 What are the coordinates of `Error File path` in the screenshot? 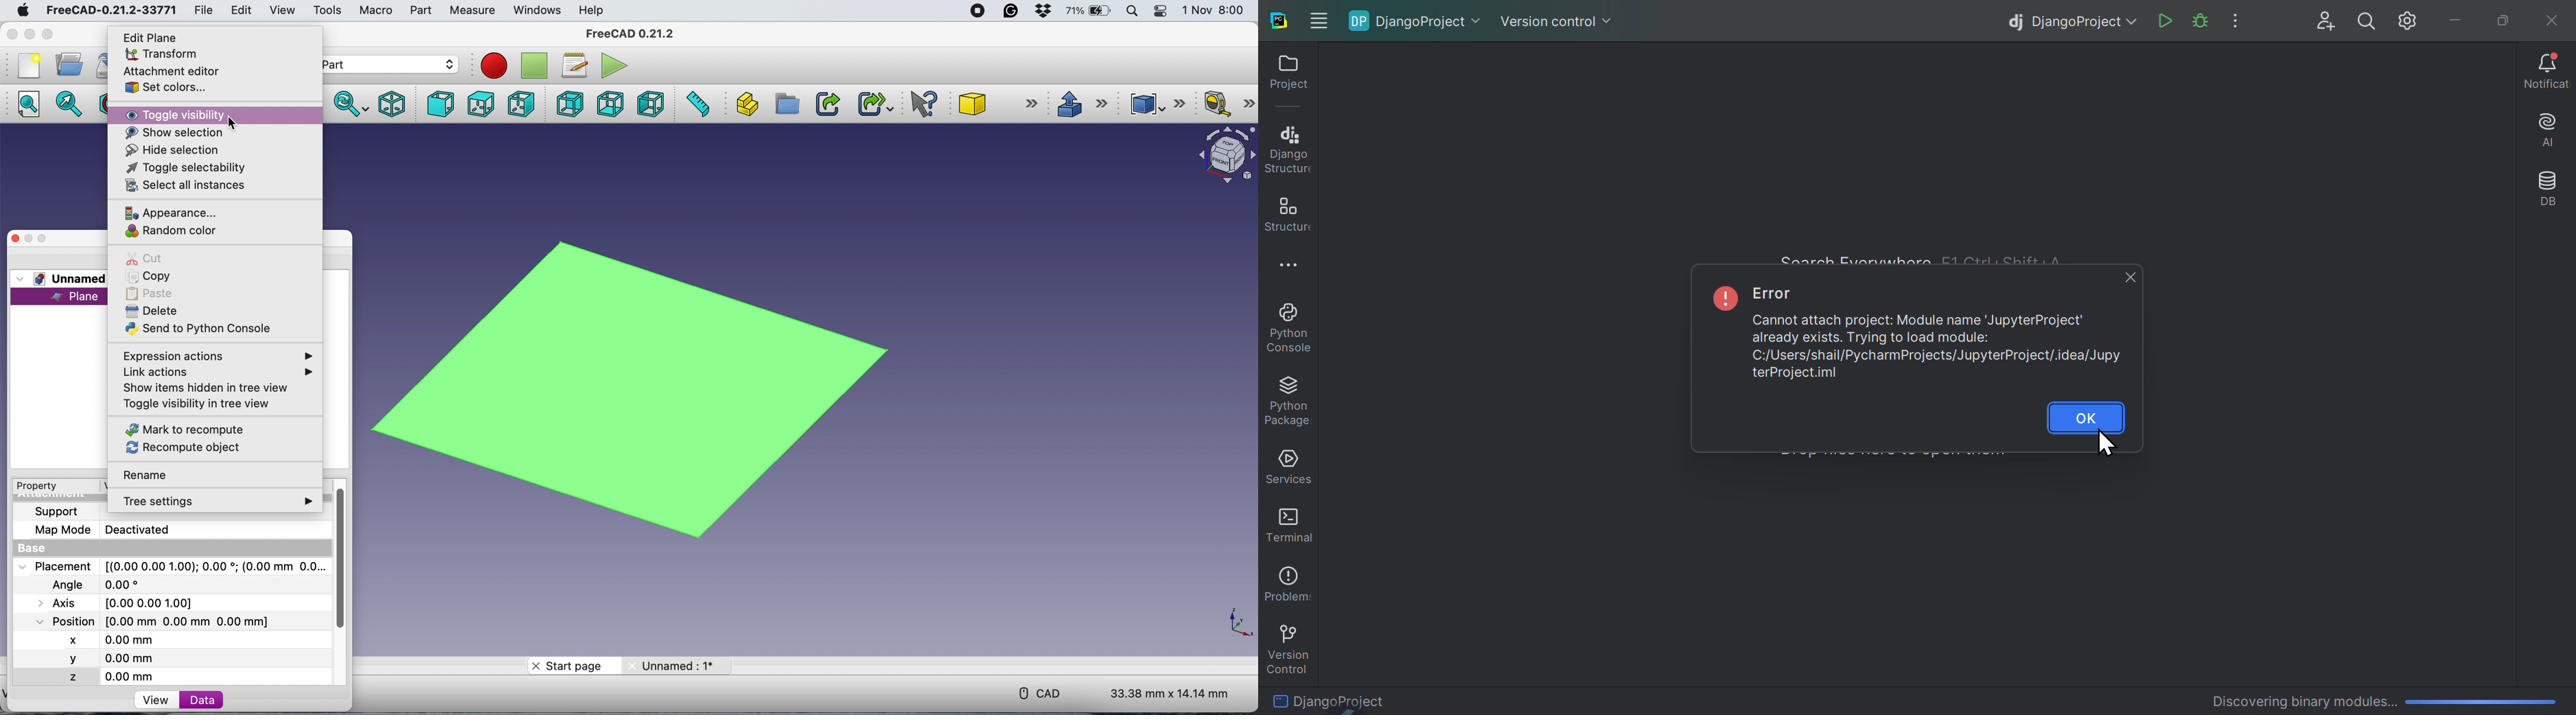 It's located at (1930, 366).